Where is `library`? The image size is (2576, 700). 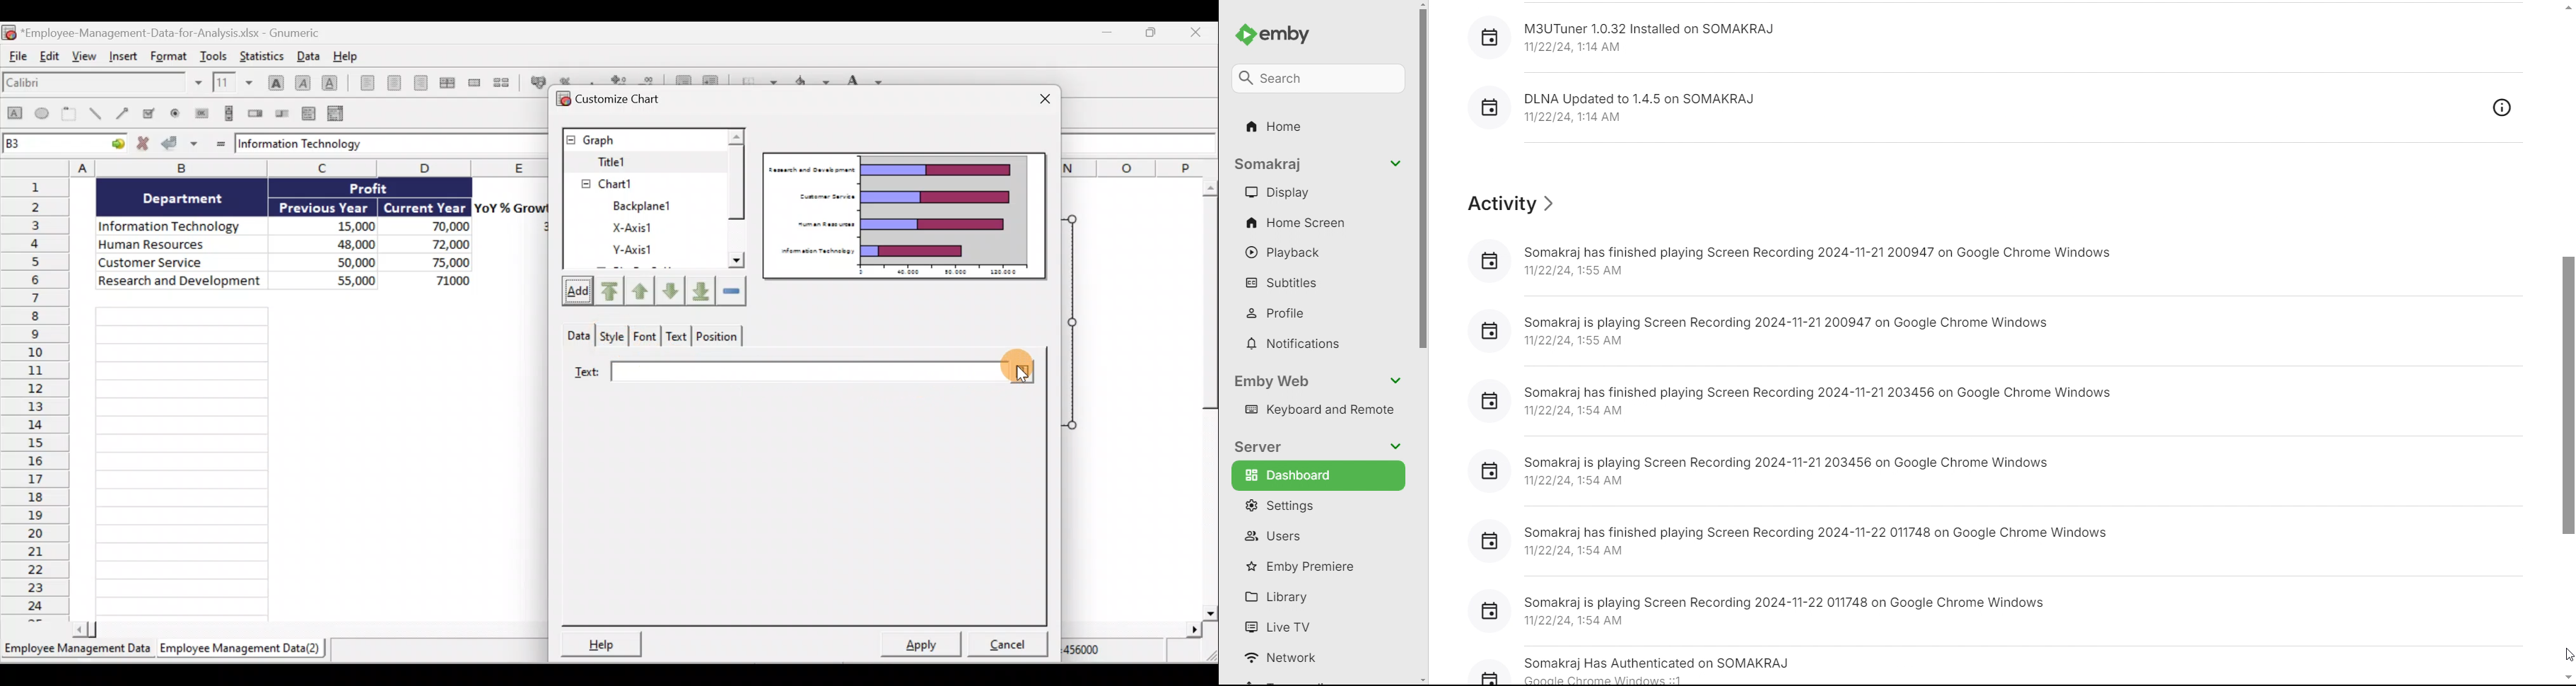 library is located at coordinates (1314, 594).